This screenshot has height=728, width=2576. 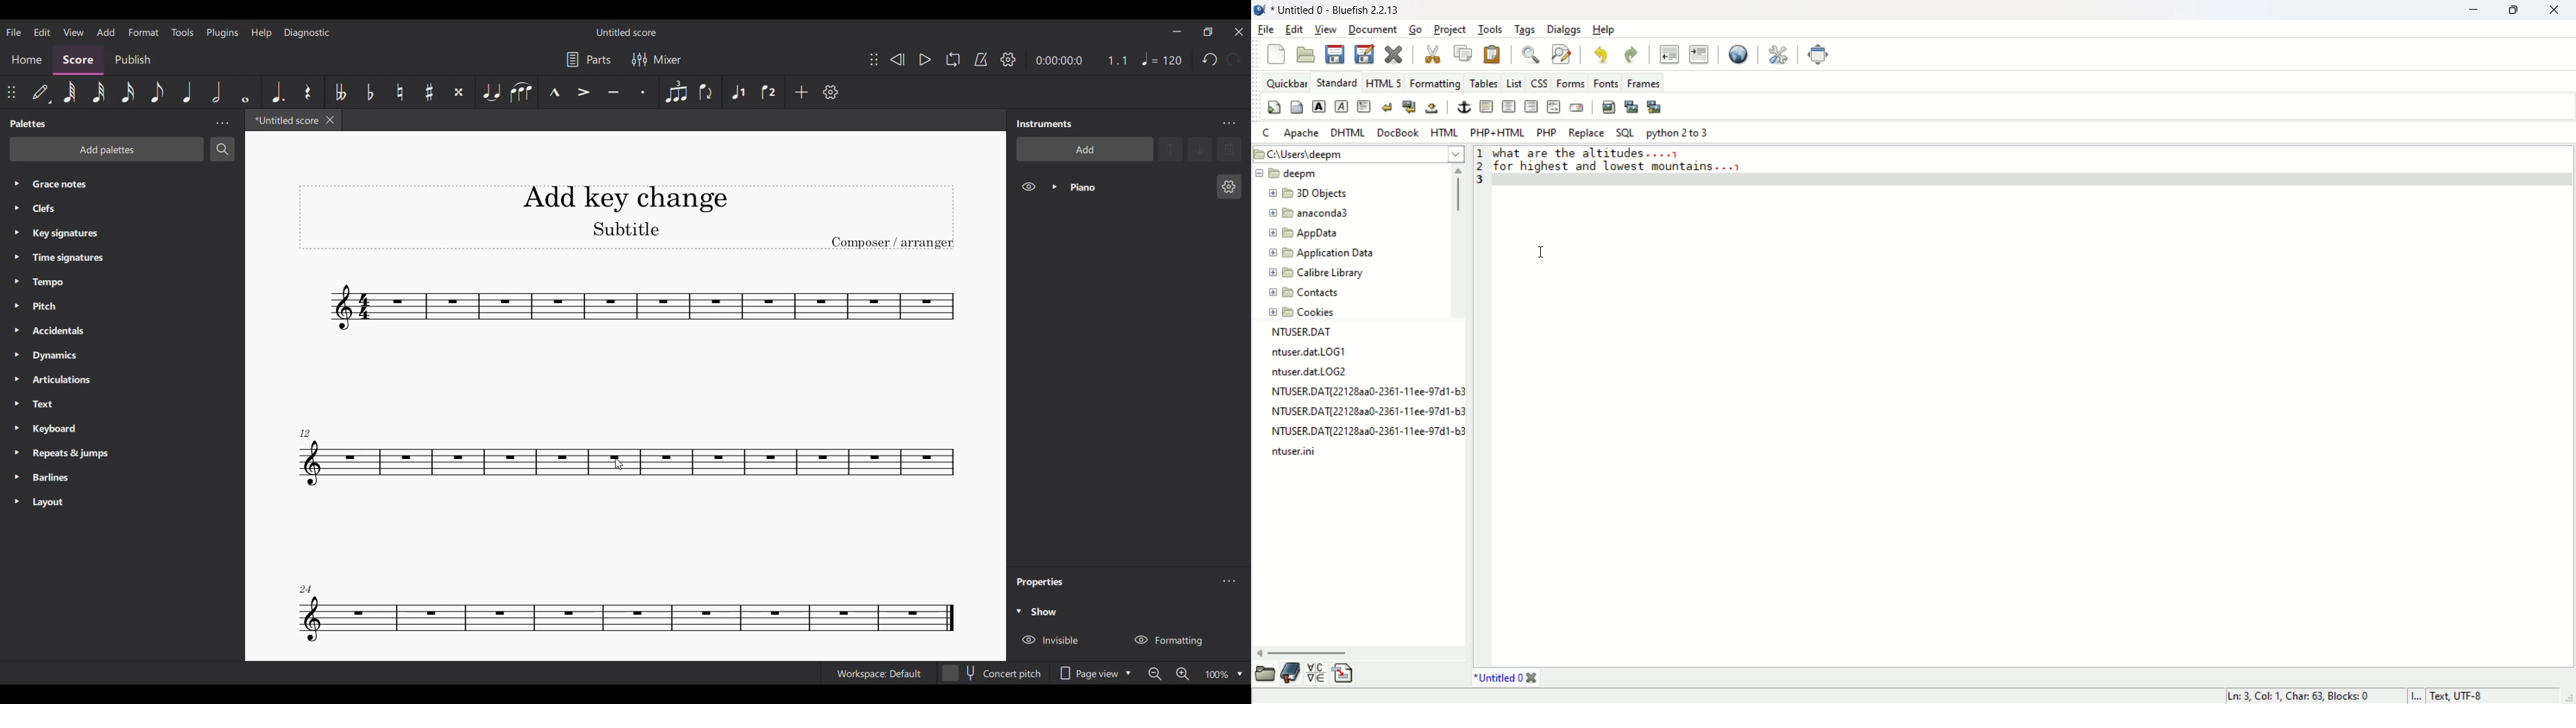 I want to click on title, so click(x=1339, y=9).